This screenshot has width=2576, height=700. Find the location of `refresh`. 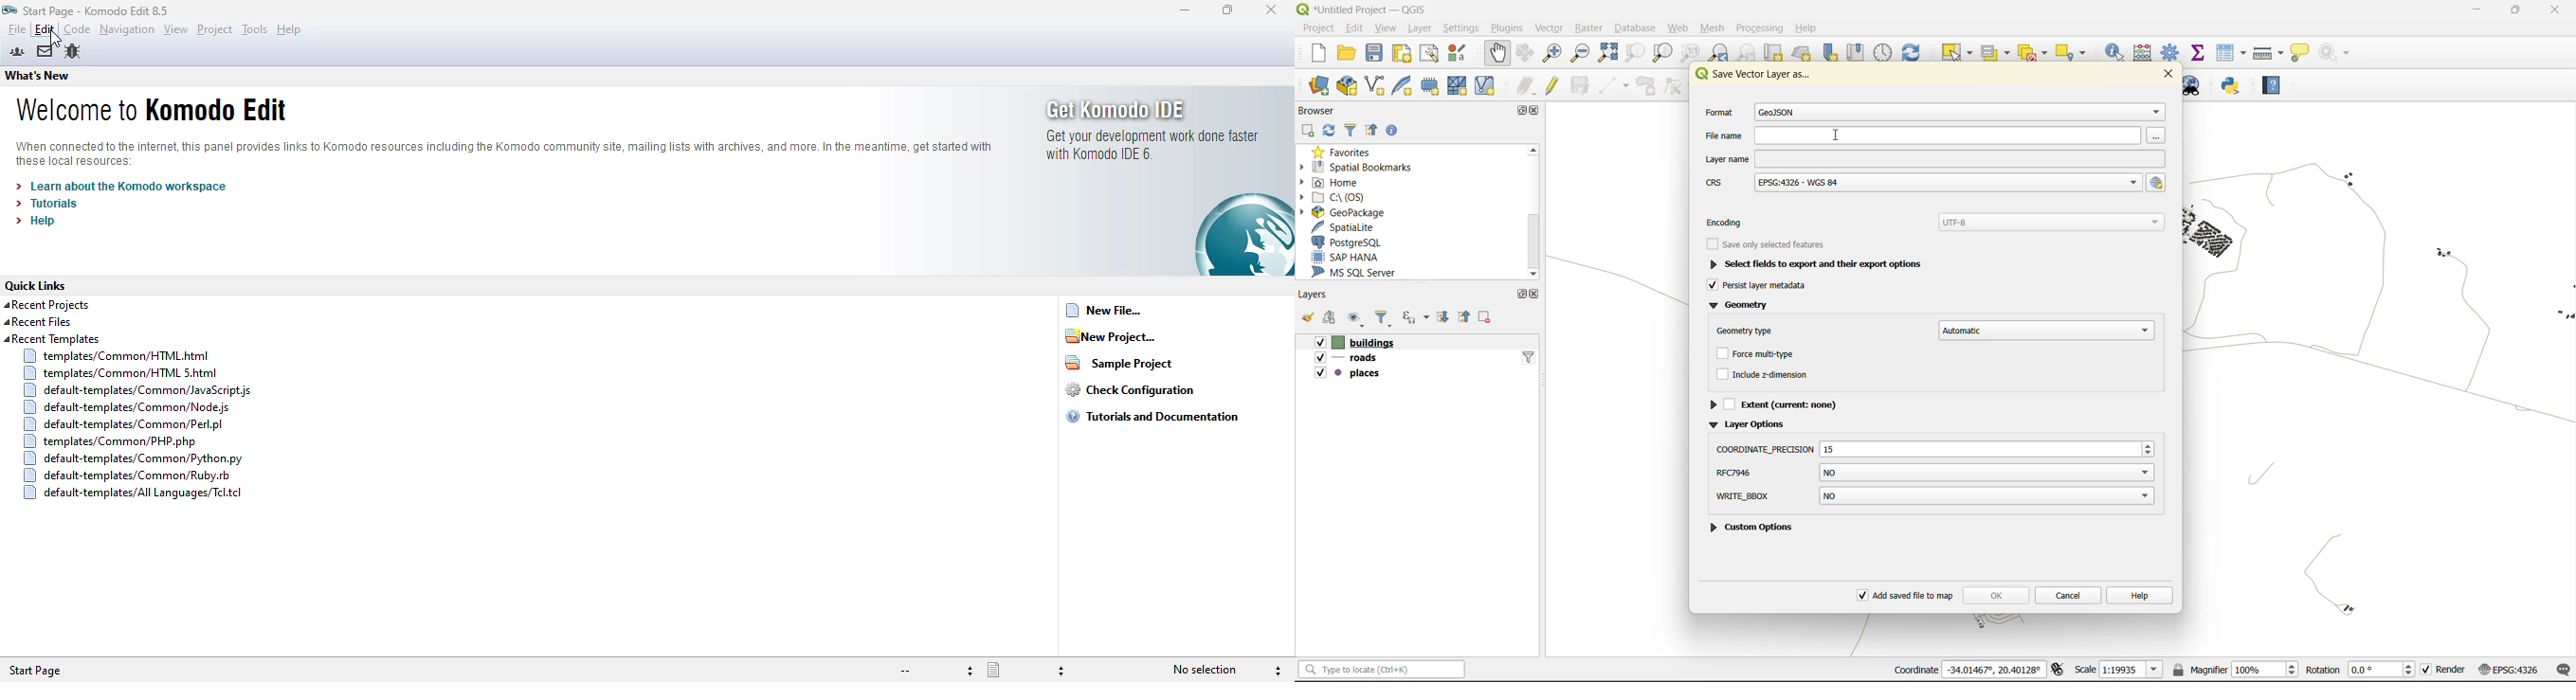

refresh is located at coordinates (1331, 130).